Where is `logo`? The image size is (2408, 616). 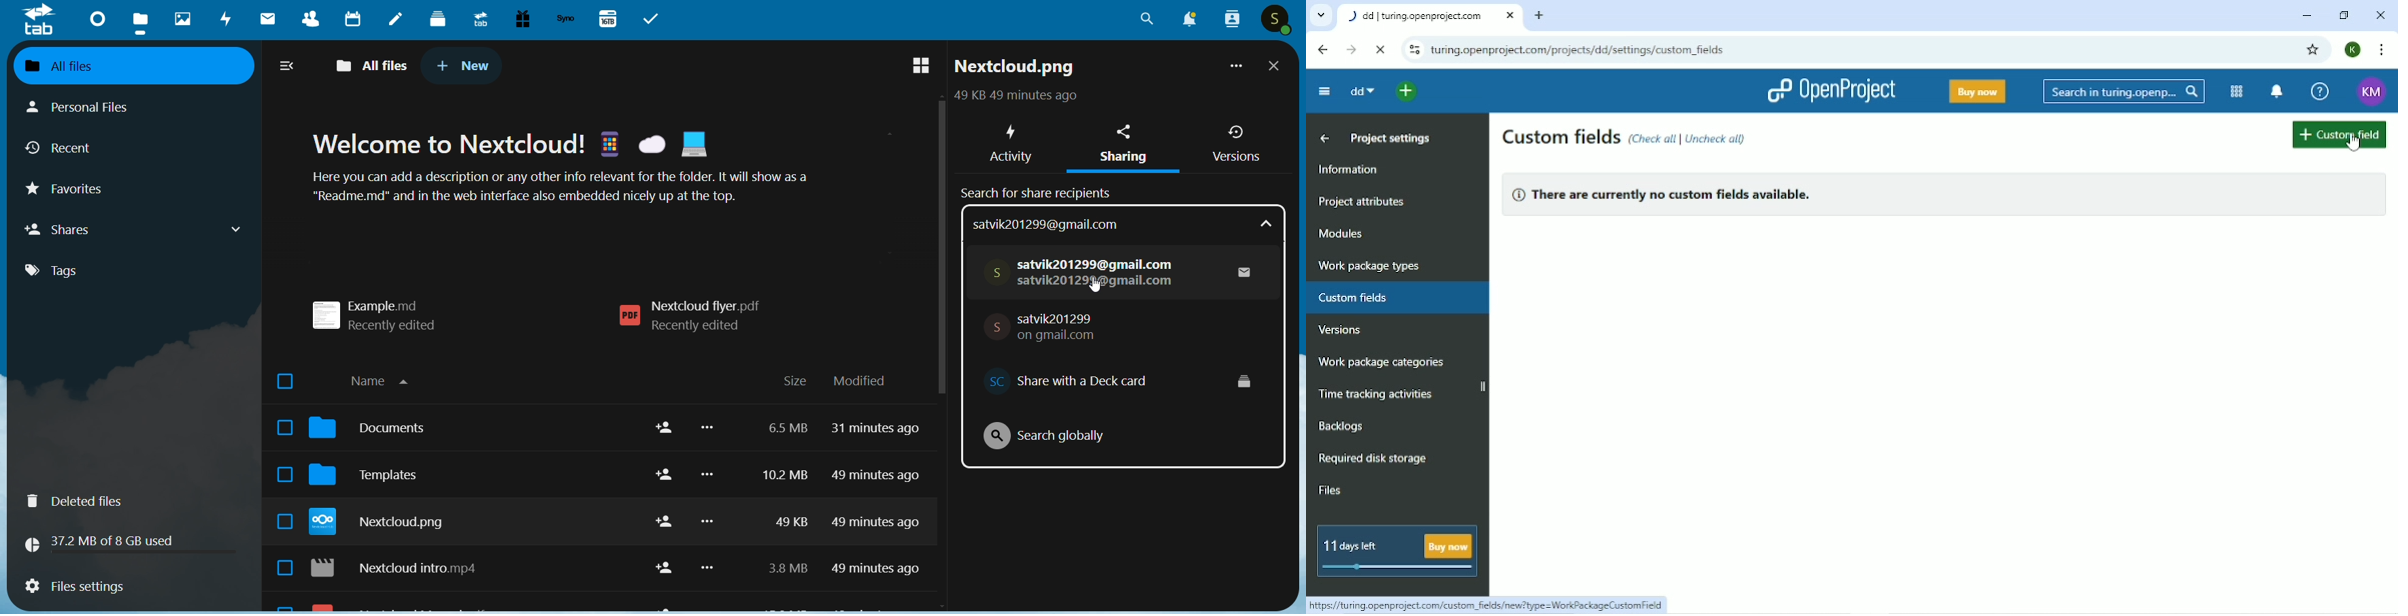 logo is located at coordinates (39, 20).